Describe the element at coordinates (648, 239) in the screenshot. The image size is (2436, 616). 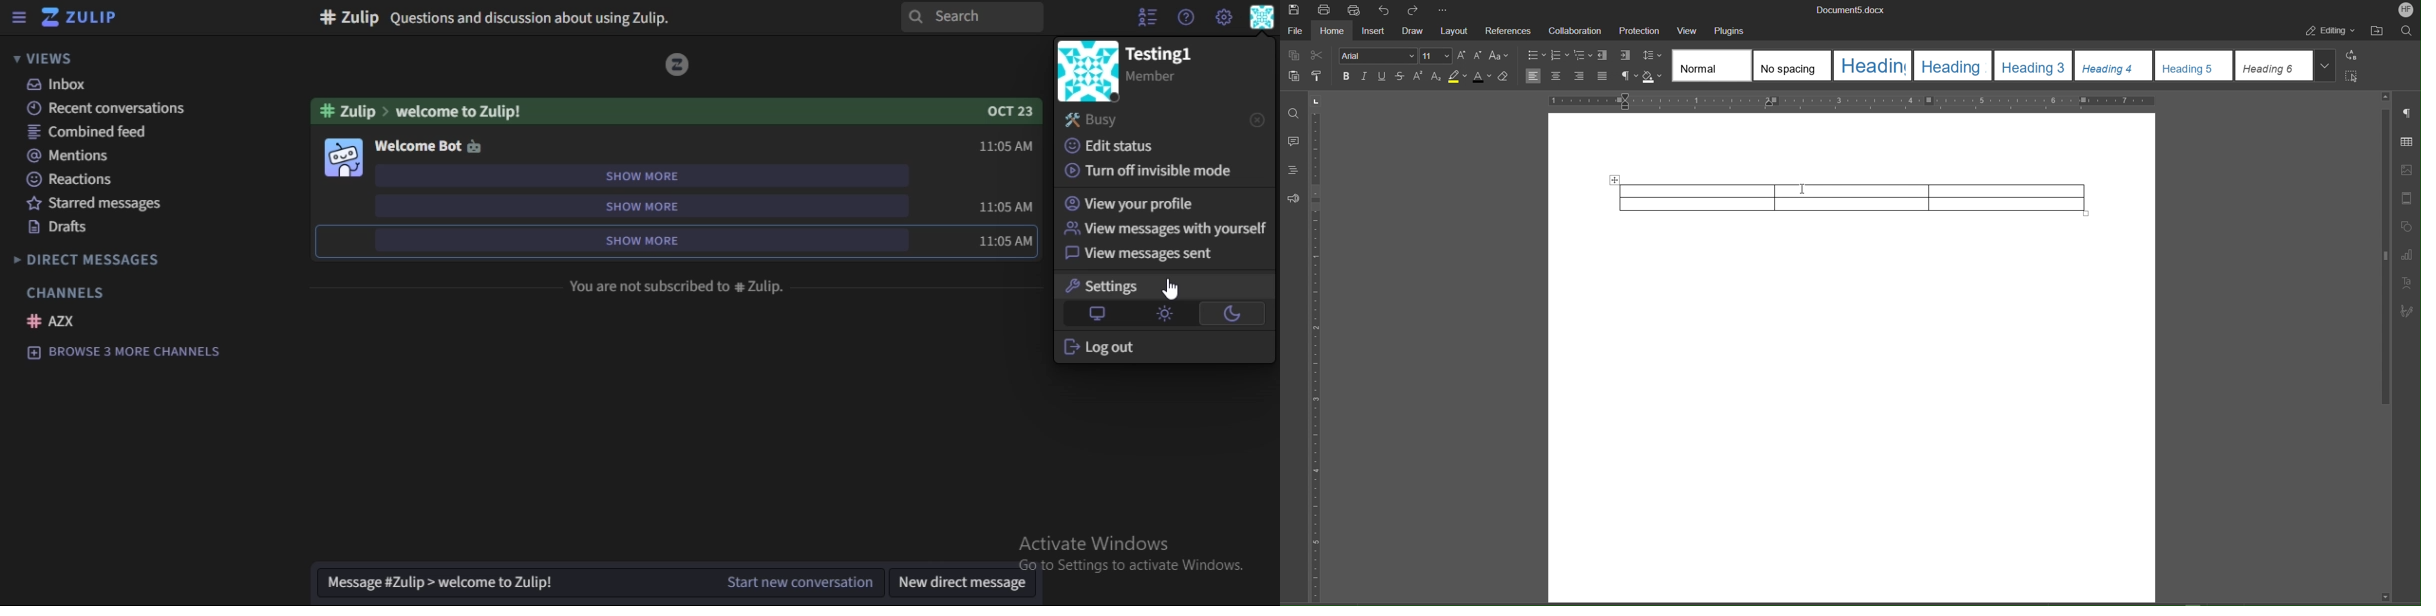
I see `show more` at that location.